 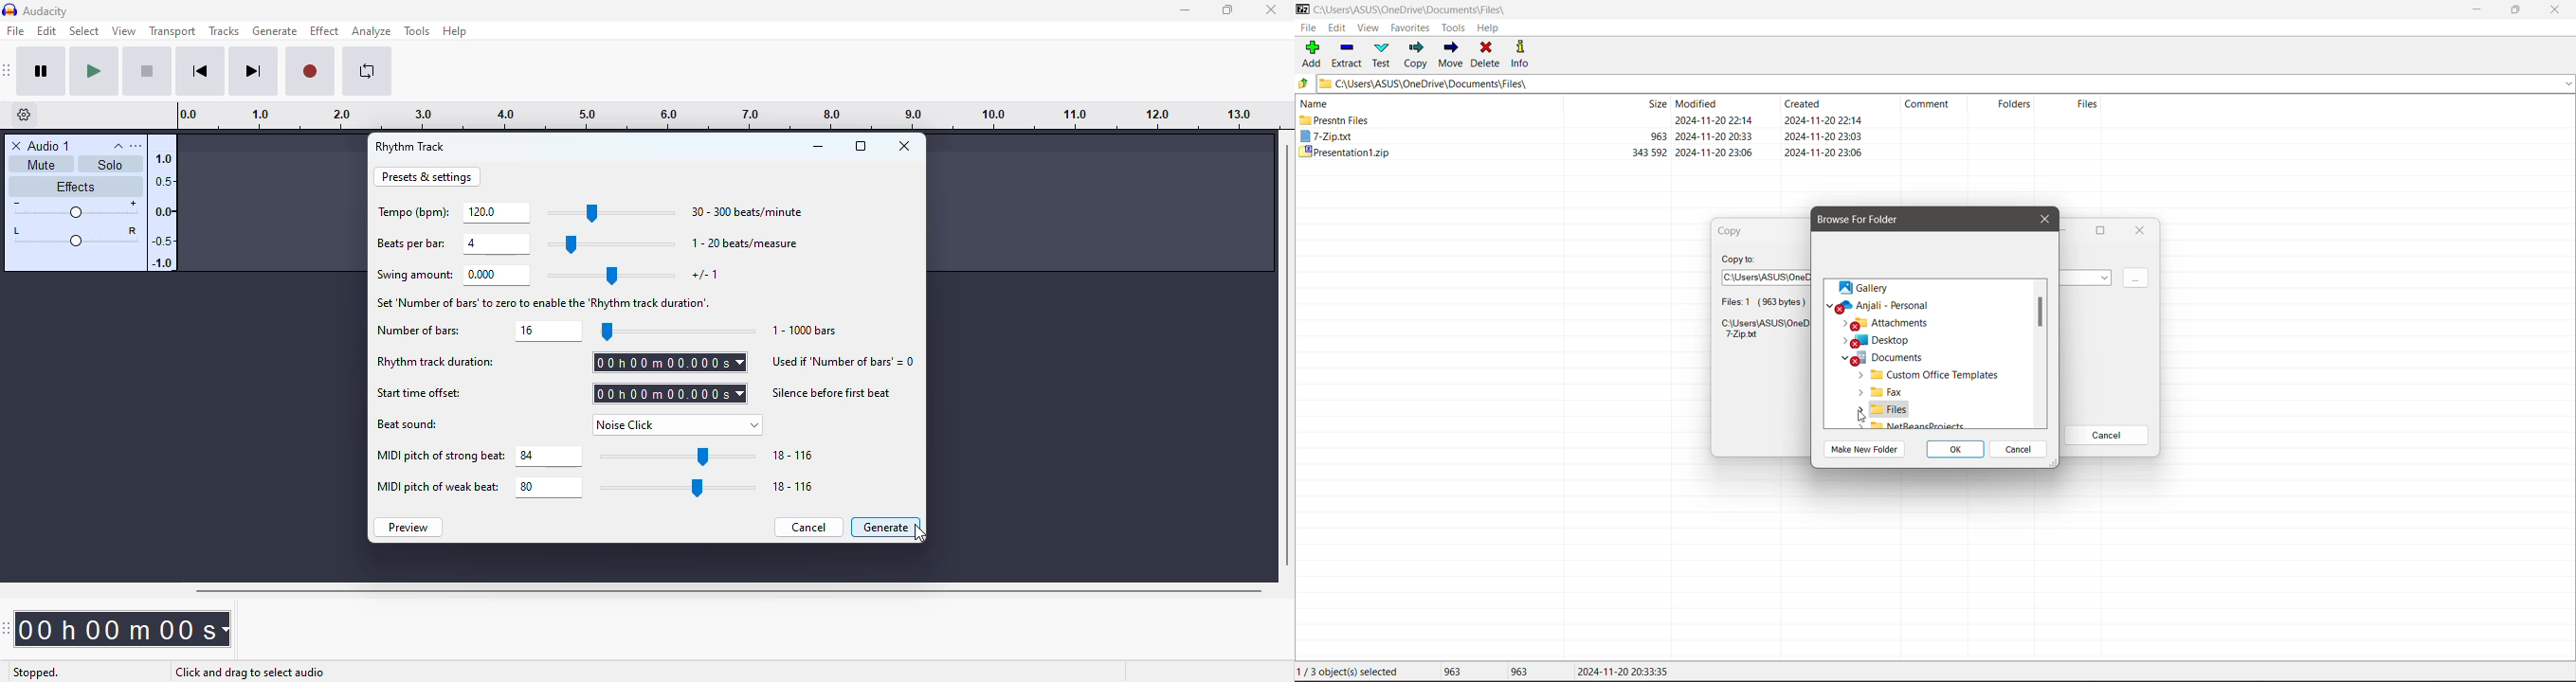 I want to click on stopped, so click(x=36, y=673).